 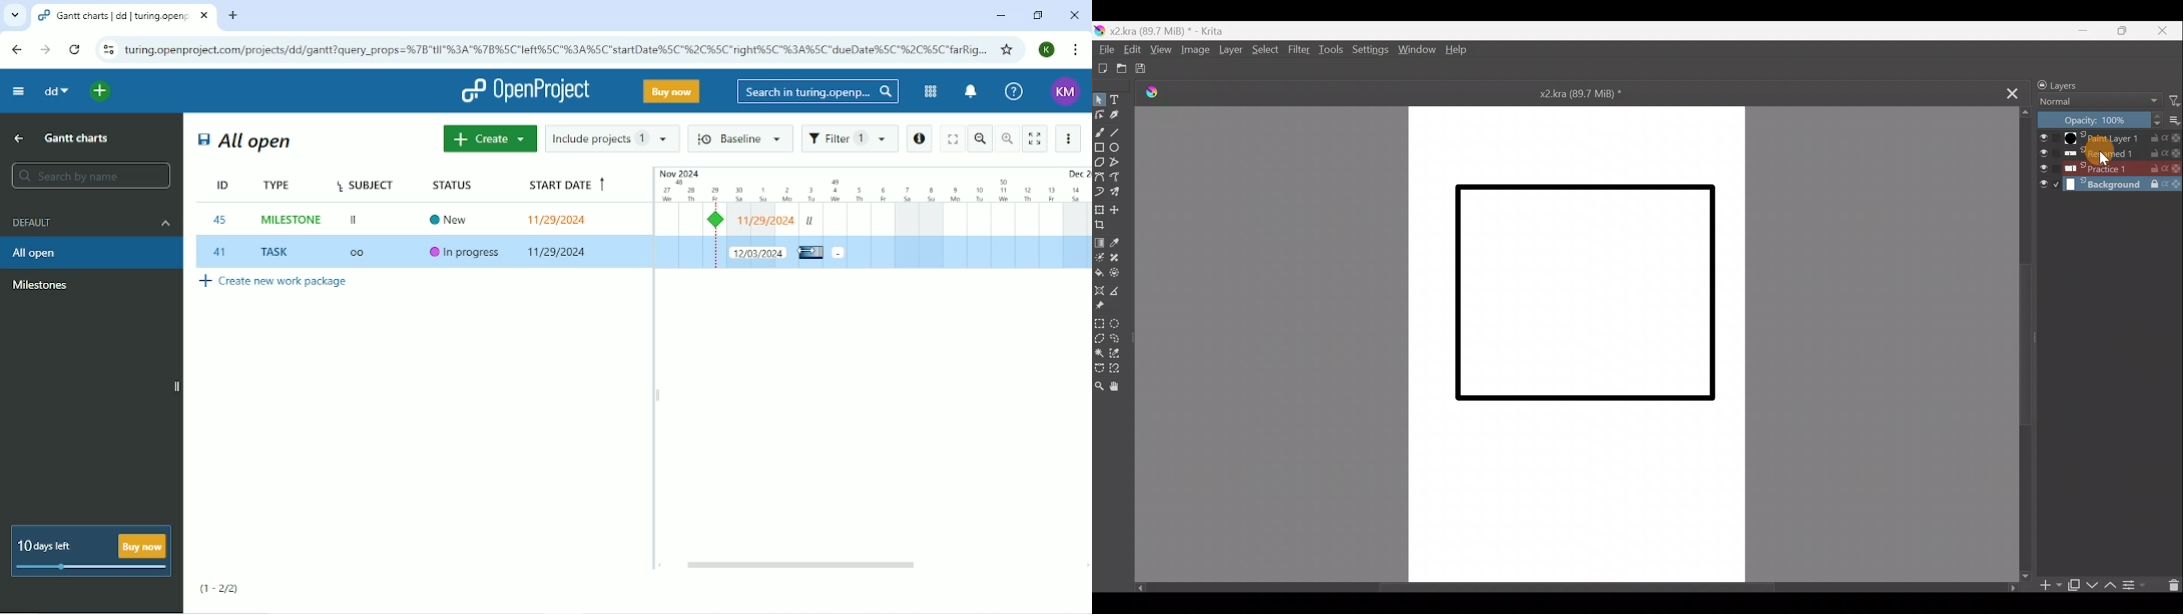 I want to click on Create new work package, so click(x=274, y=284).